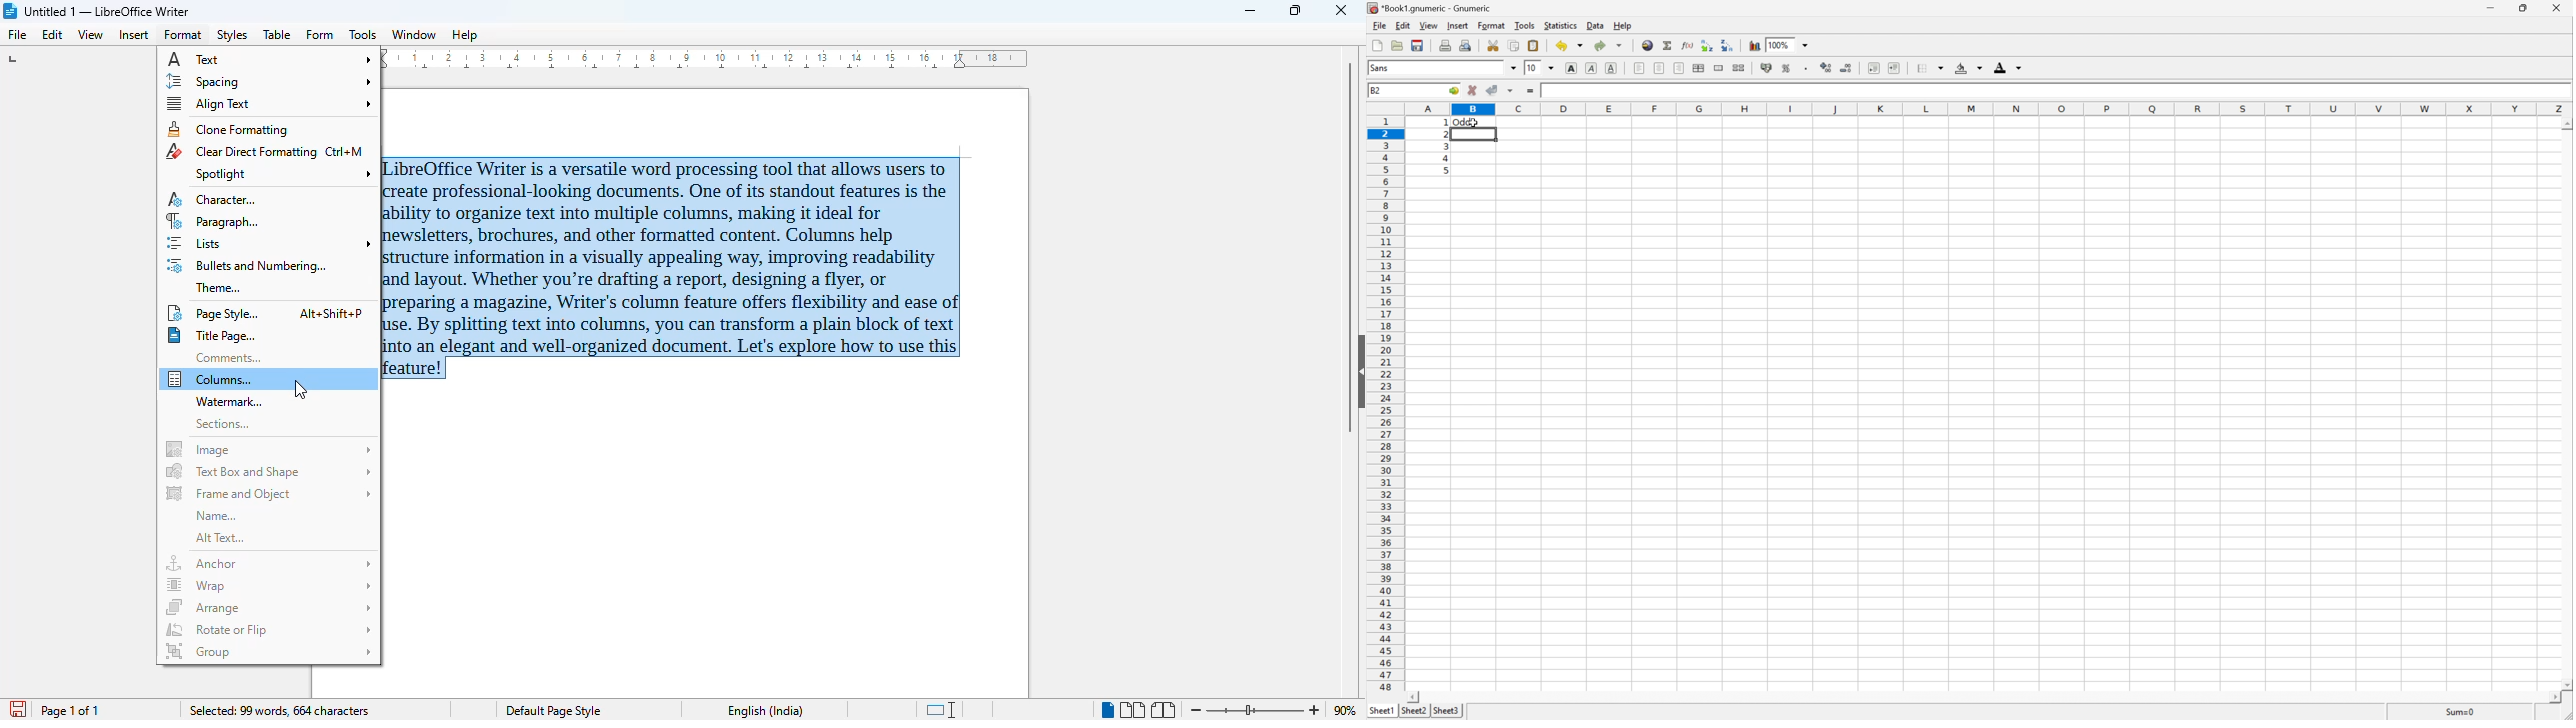  What do you see at coordinates (231, 36) in the screenshot?
I see `styles` at bounding box center [231, 36].